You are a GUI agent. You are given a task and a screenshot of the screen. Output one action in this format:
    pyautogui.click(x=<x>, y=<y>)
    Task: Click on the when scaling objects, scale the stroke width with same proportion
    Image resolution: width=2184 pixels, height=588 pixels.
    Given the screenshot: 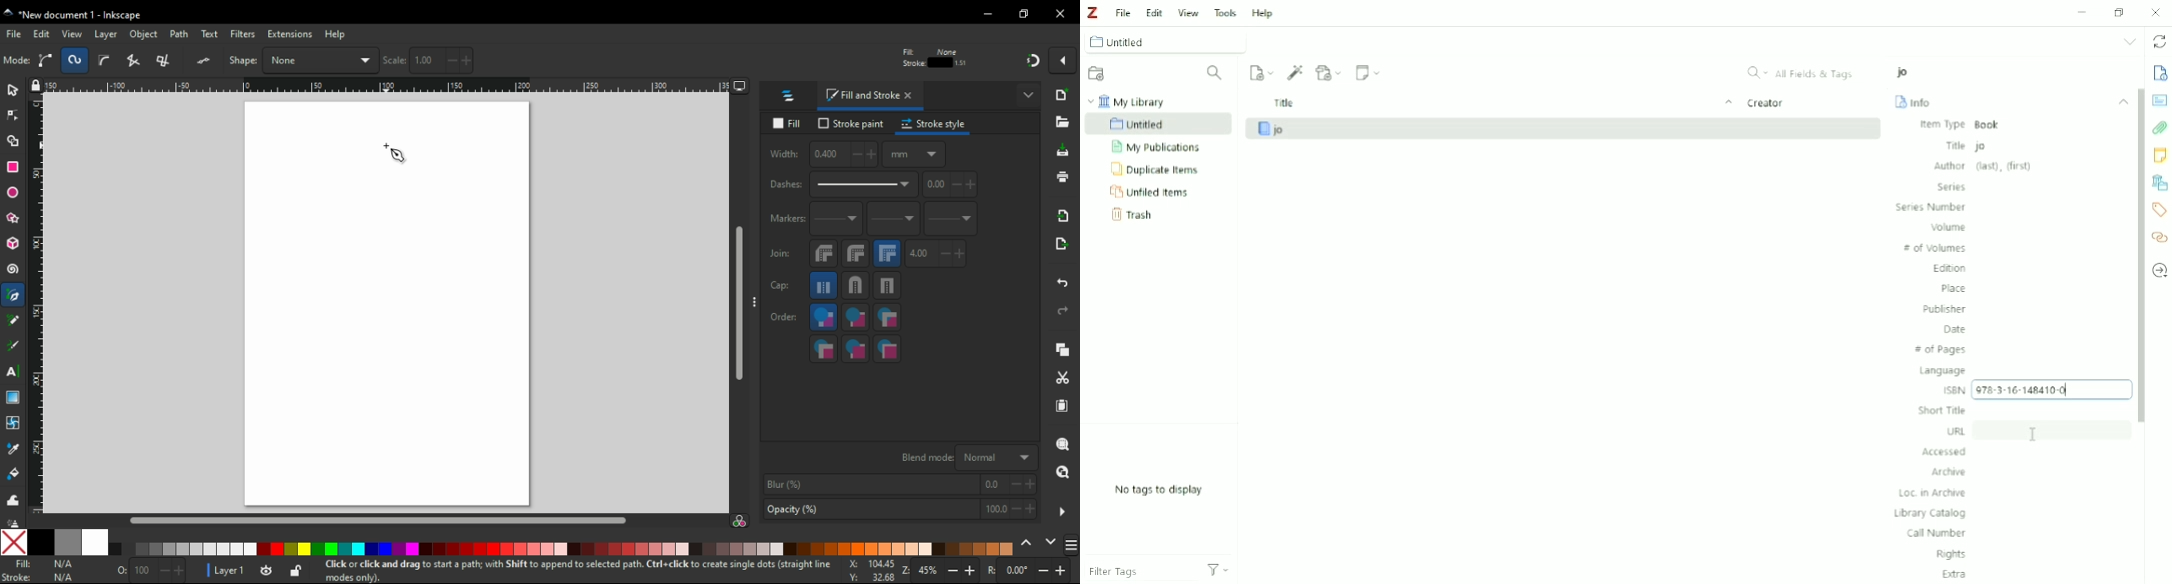 What is the action you would take?
    pyautogui.click(x=903, y=60)
    